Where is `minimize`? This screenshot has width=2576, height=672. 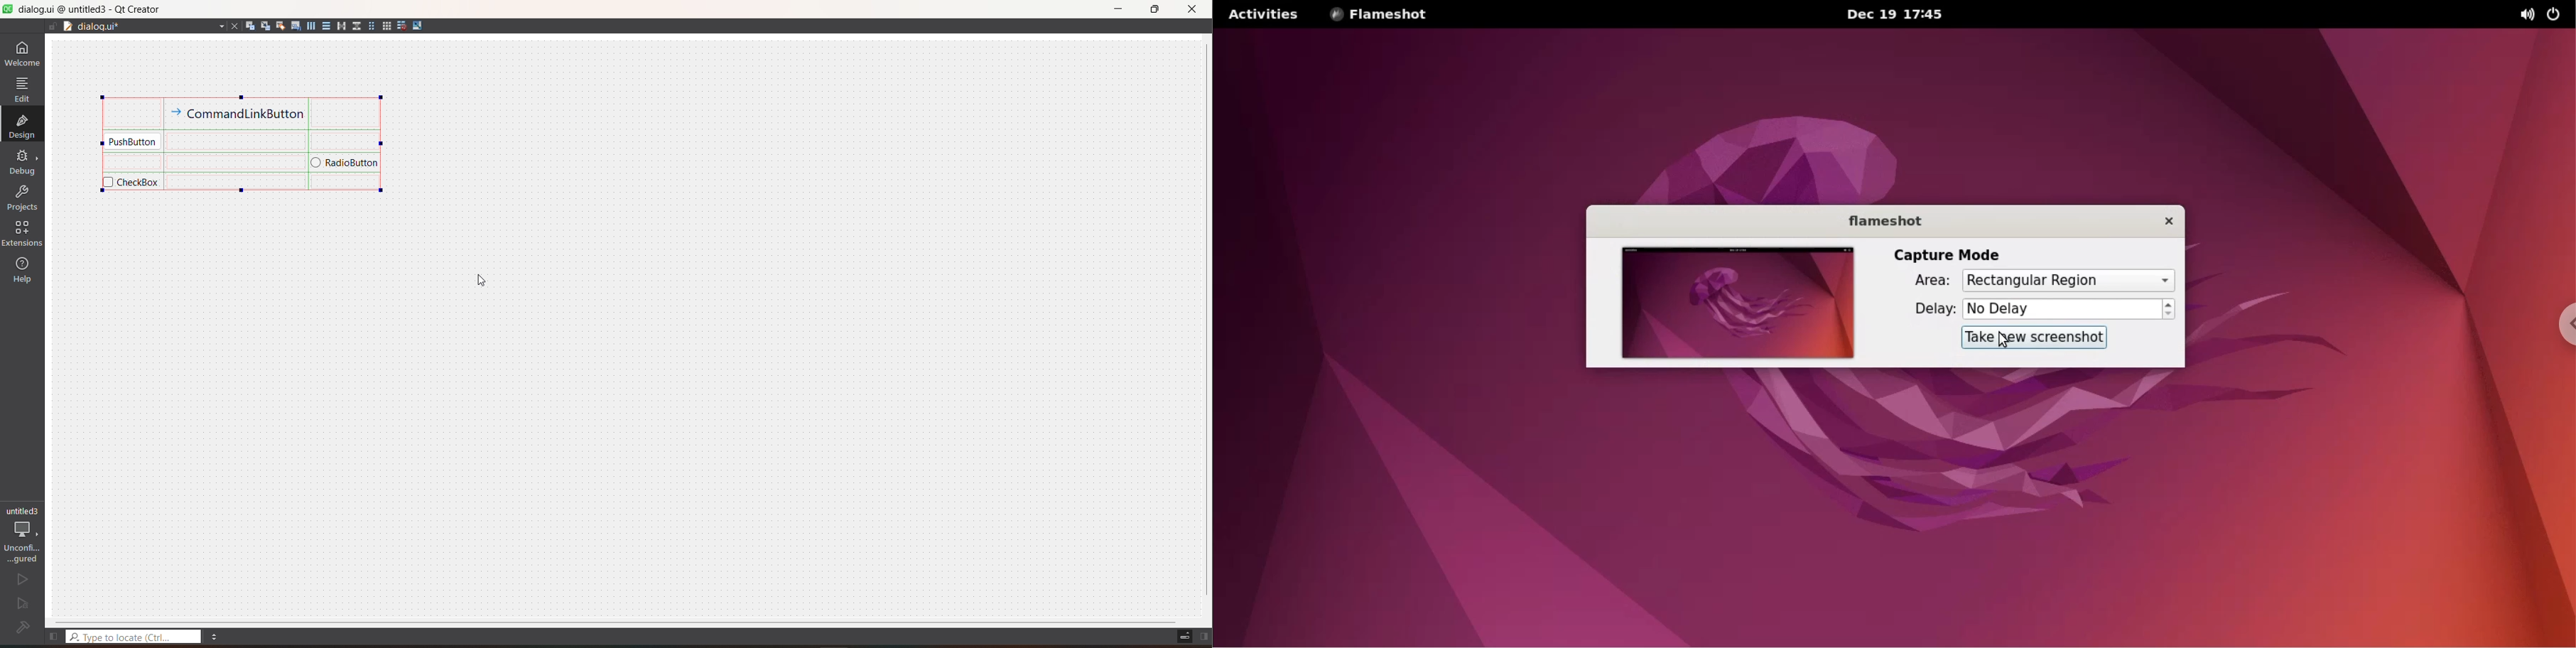
minimize is located at coordinates (1119, 9).